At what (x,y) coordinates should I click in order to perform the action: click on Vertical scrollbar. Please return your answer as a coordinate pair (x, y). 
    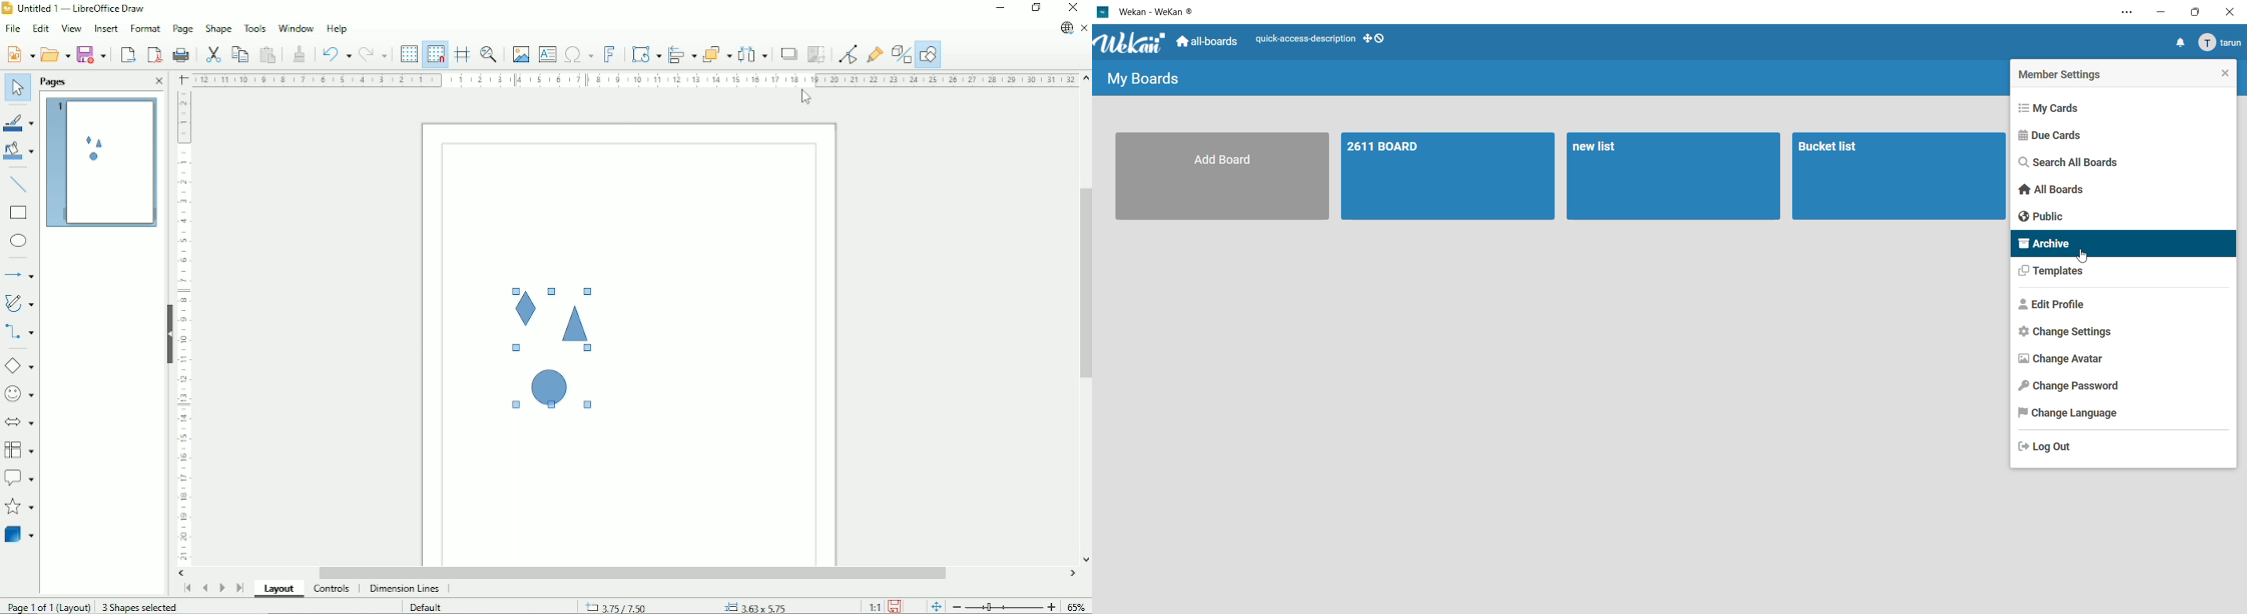
    Looking at the image, I should click on (1083, 282).